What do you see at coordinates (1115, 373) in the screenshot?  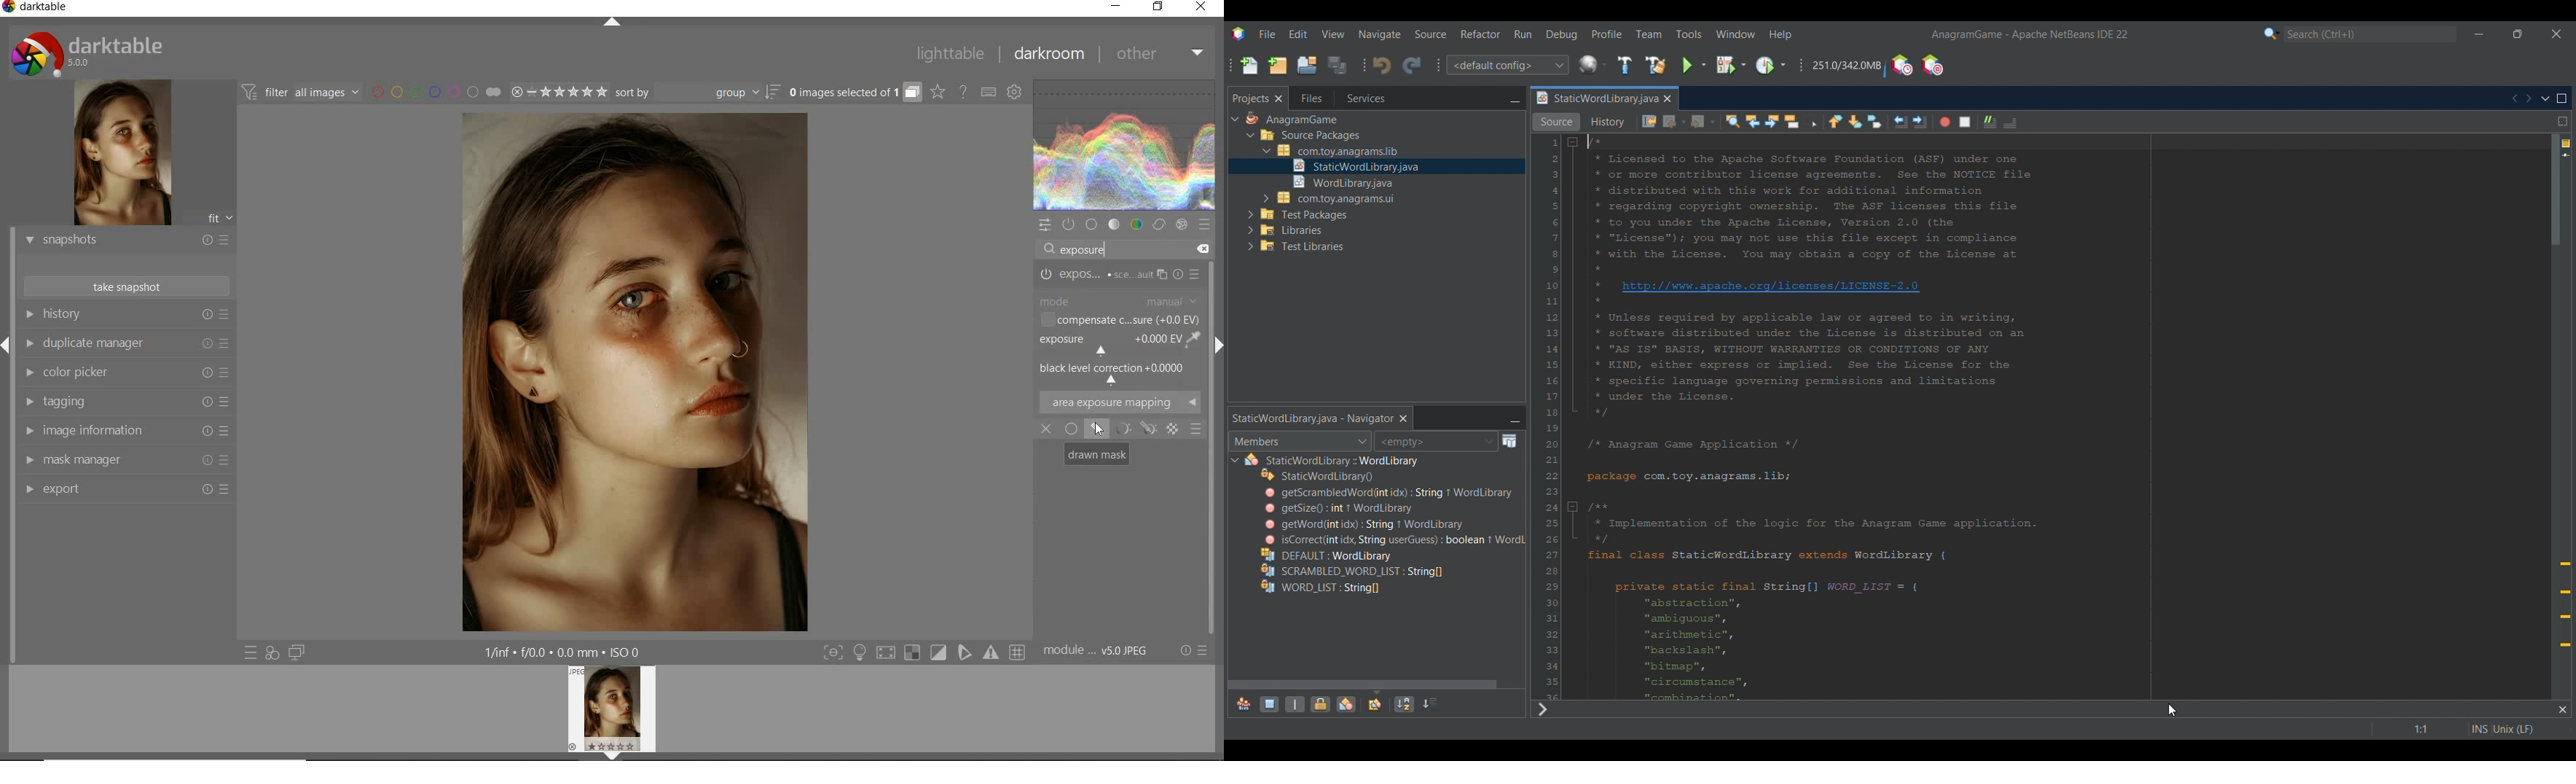 I see `BLACK LEVEL CORRECTION` at bounding box center [1115, 373].